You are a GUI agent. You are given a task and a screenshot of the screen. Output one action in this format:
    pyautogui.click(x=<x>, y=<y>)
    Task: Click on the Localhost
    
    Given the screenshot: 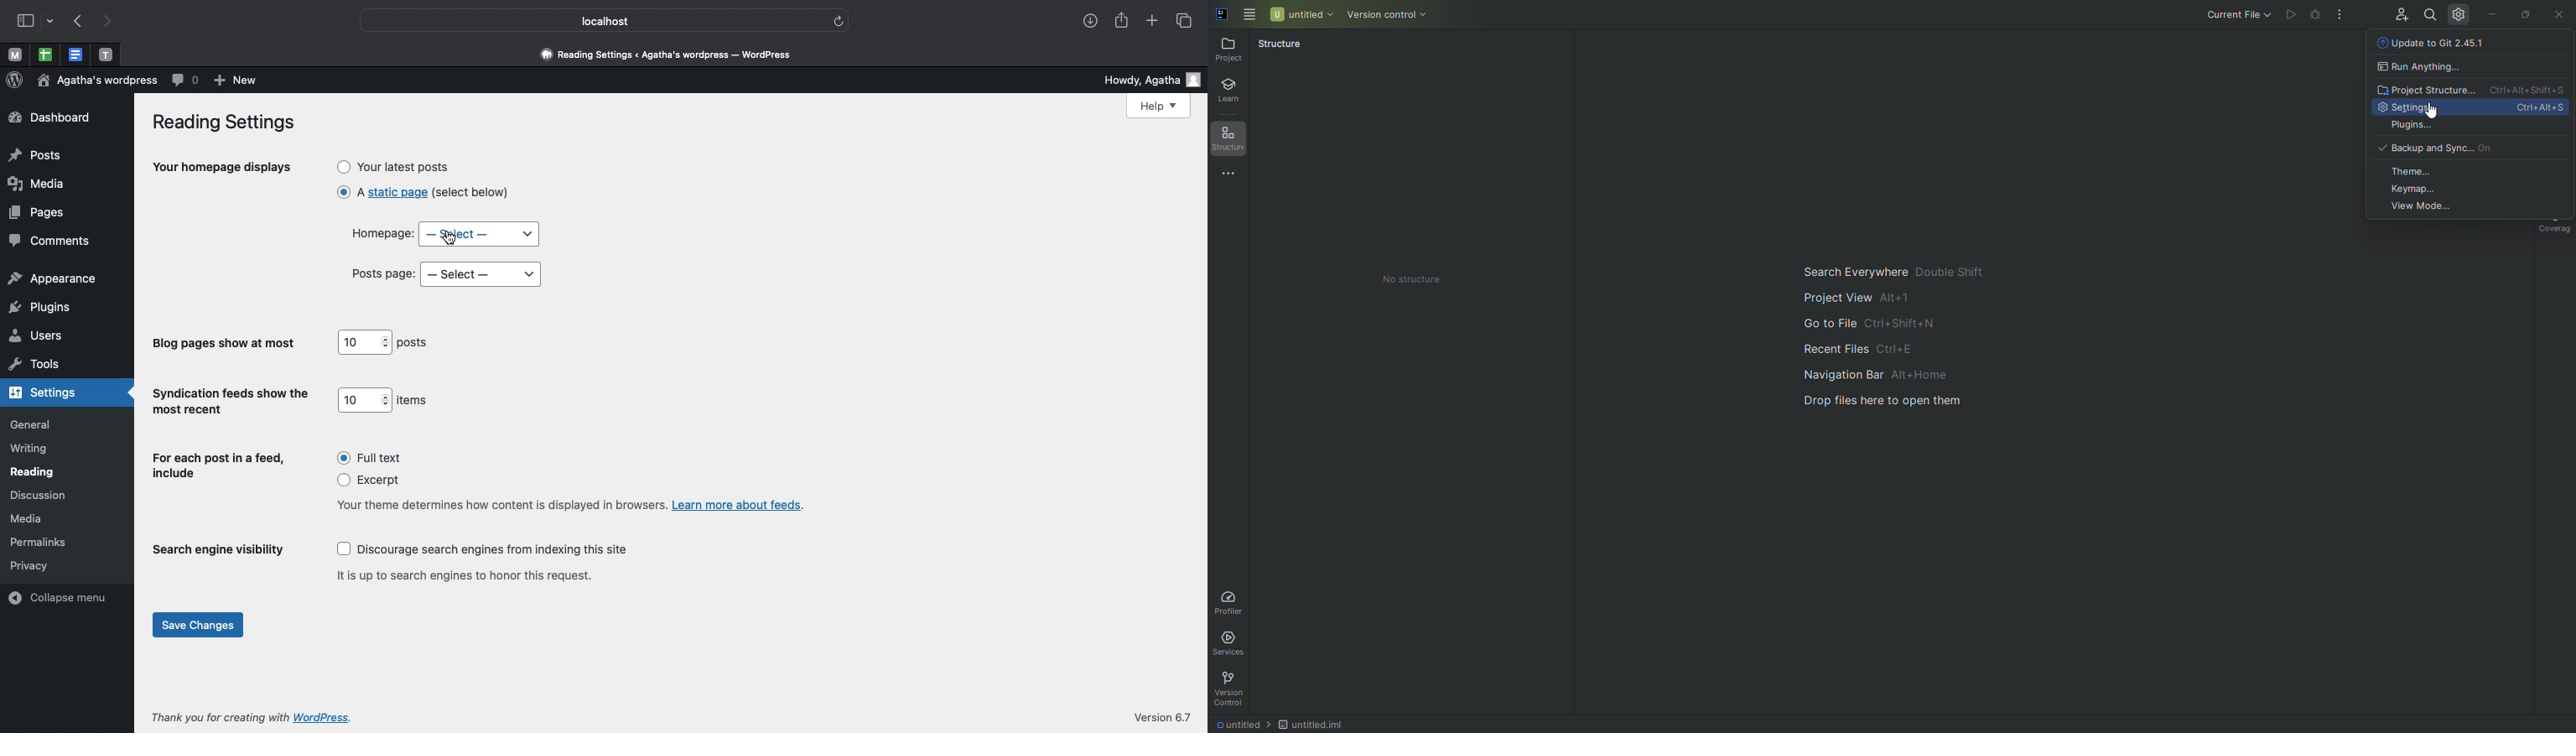 What is the action you would take?
    pyautogui.click(x=593, y=21)
    